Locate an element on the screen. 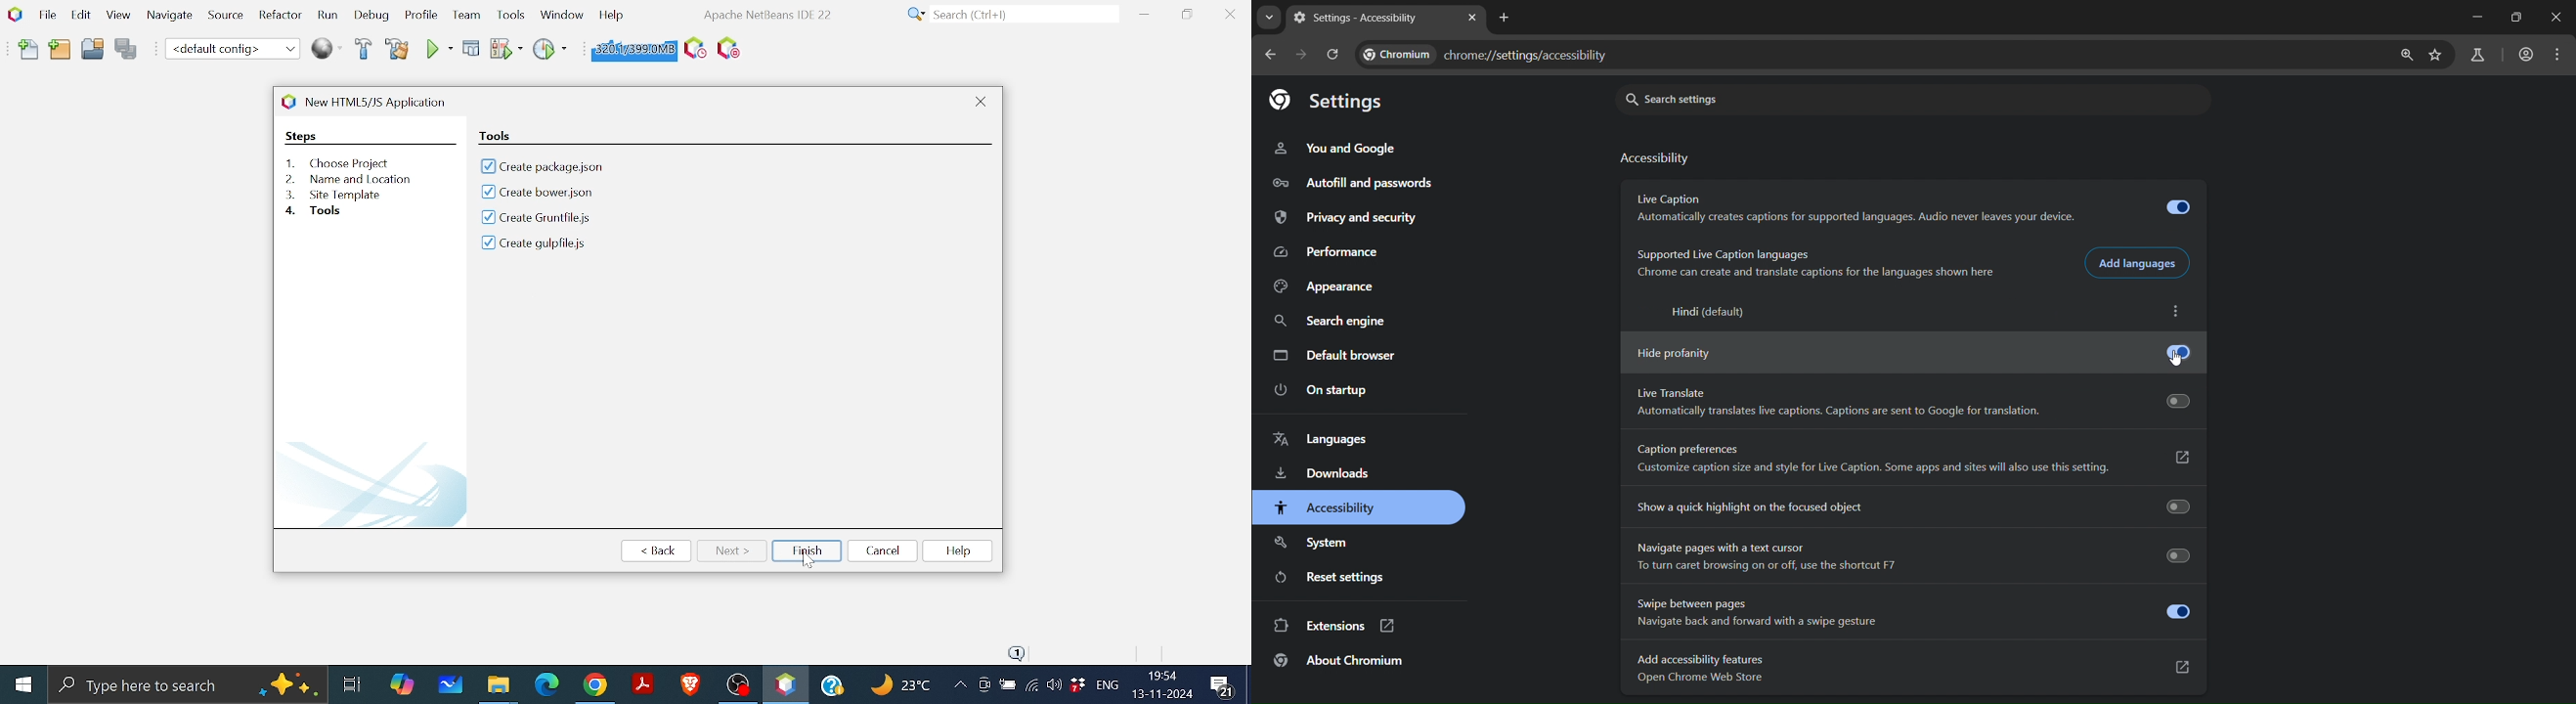 This screenshot has width=2576, height=728. Clean and build is located at coordinates (397, 48).